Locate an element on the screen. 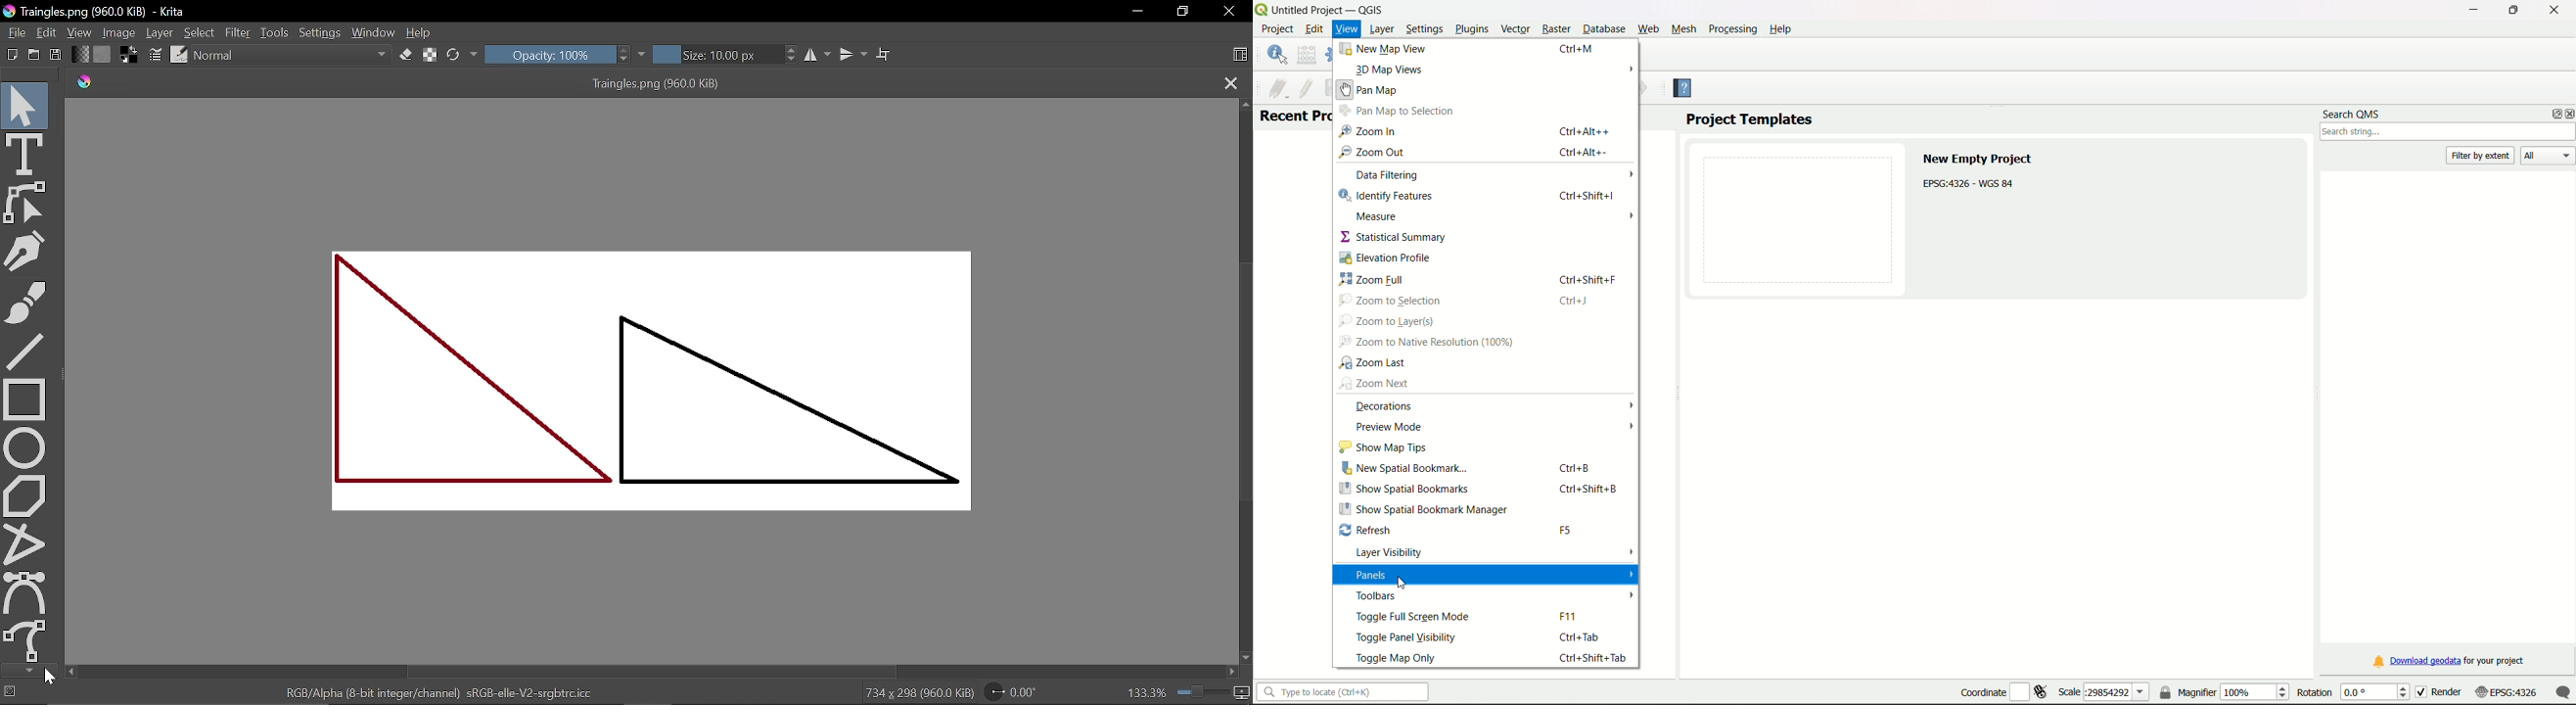  search QMS is located at coordinates (2352, 112).